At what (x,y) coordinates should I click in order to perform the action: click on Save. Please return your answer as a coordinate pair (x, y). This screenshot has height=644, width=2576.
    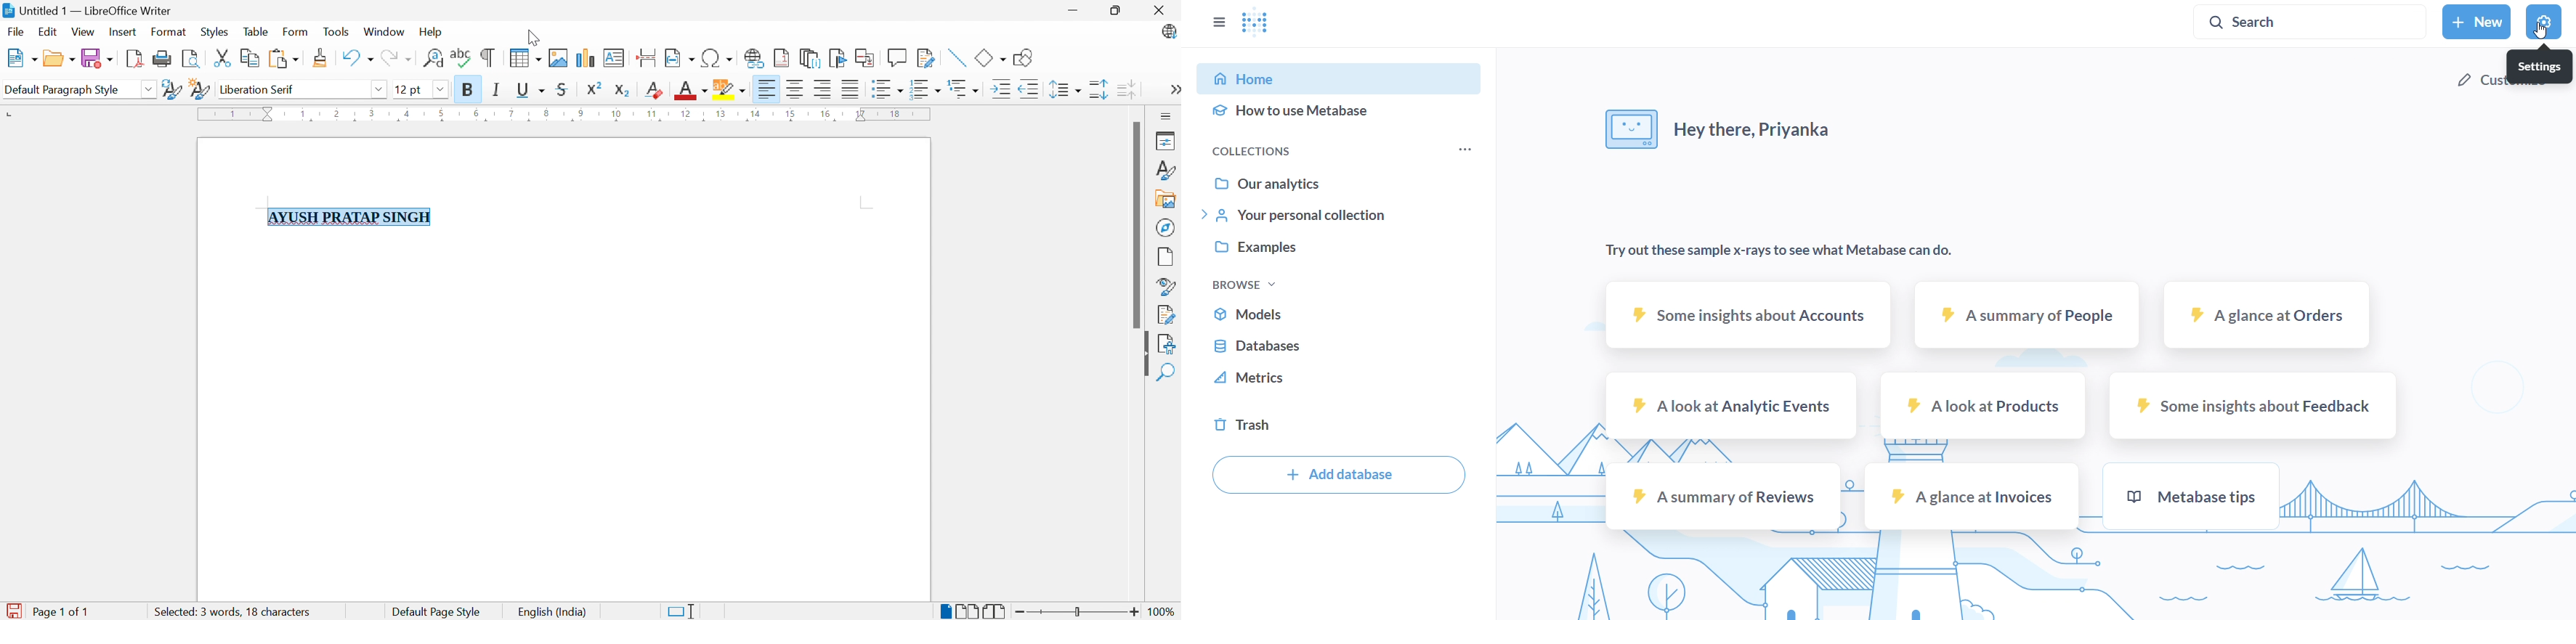
    Looking at the image, I should click on (98, 58).